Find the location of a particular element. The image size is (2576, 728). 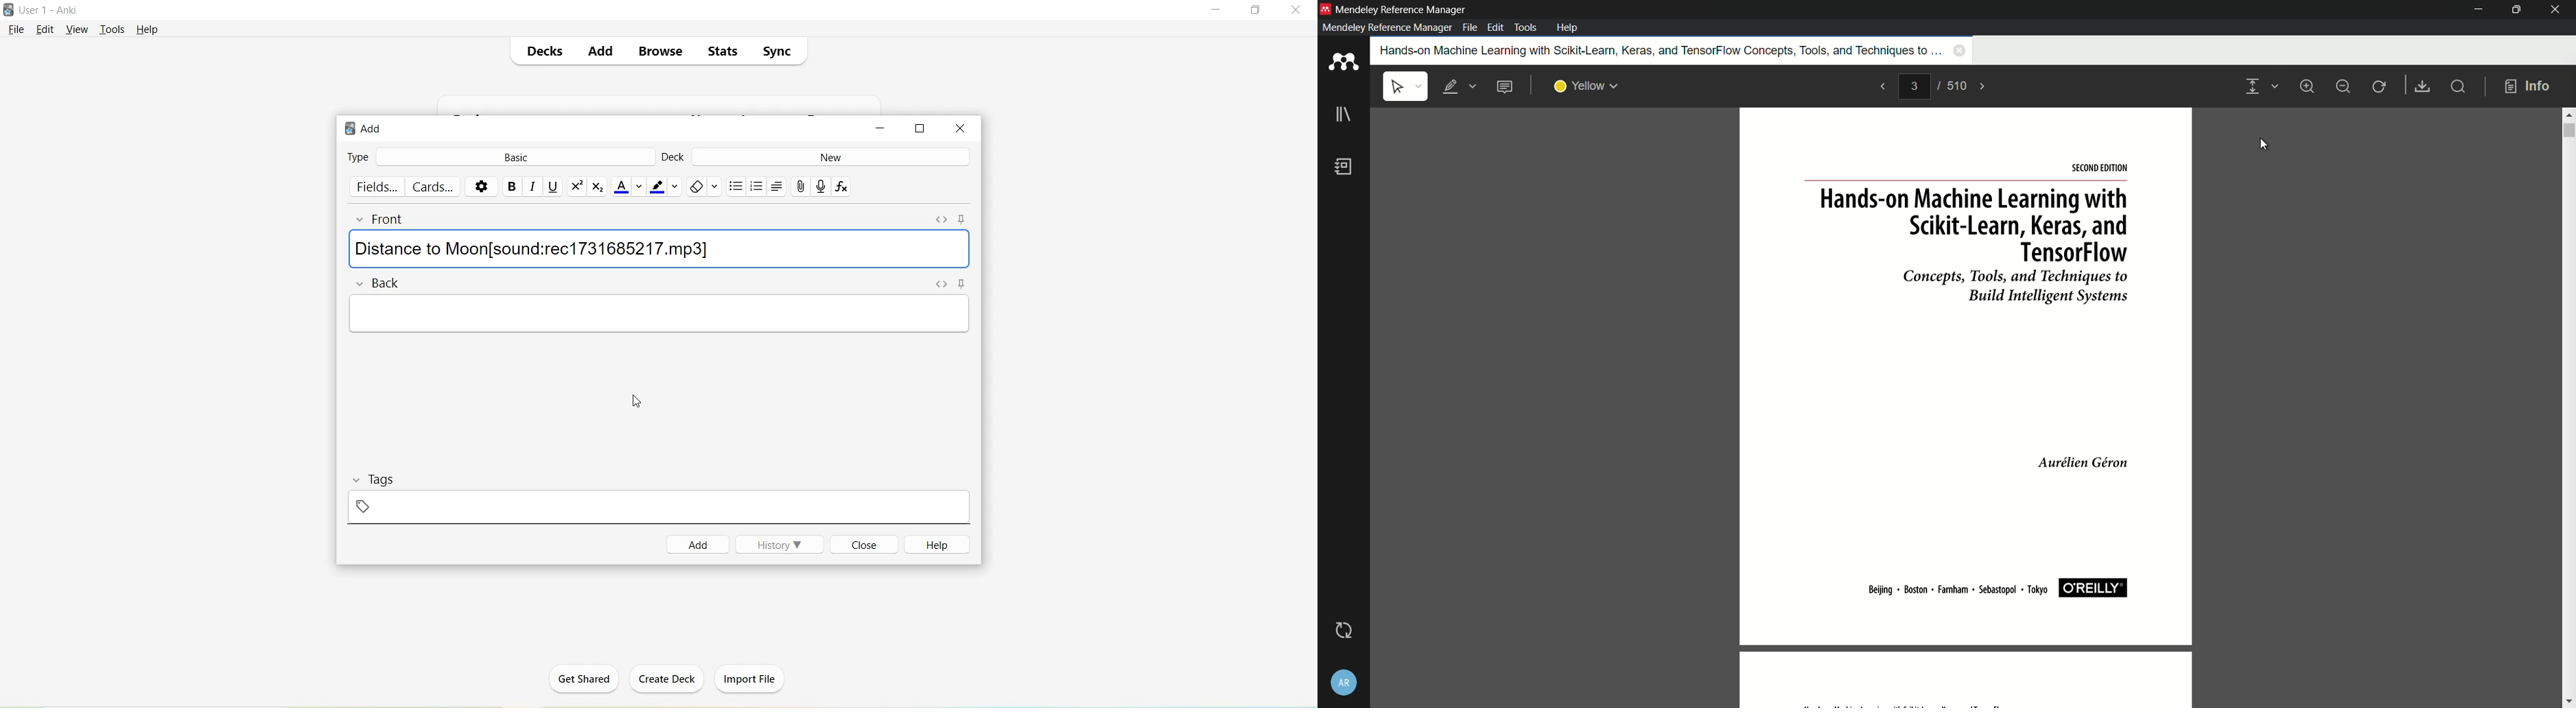

find is located at coordinates (2457, 86).